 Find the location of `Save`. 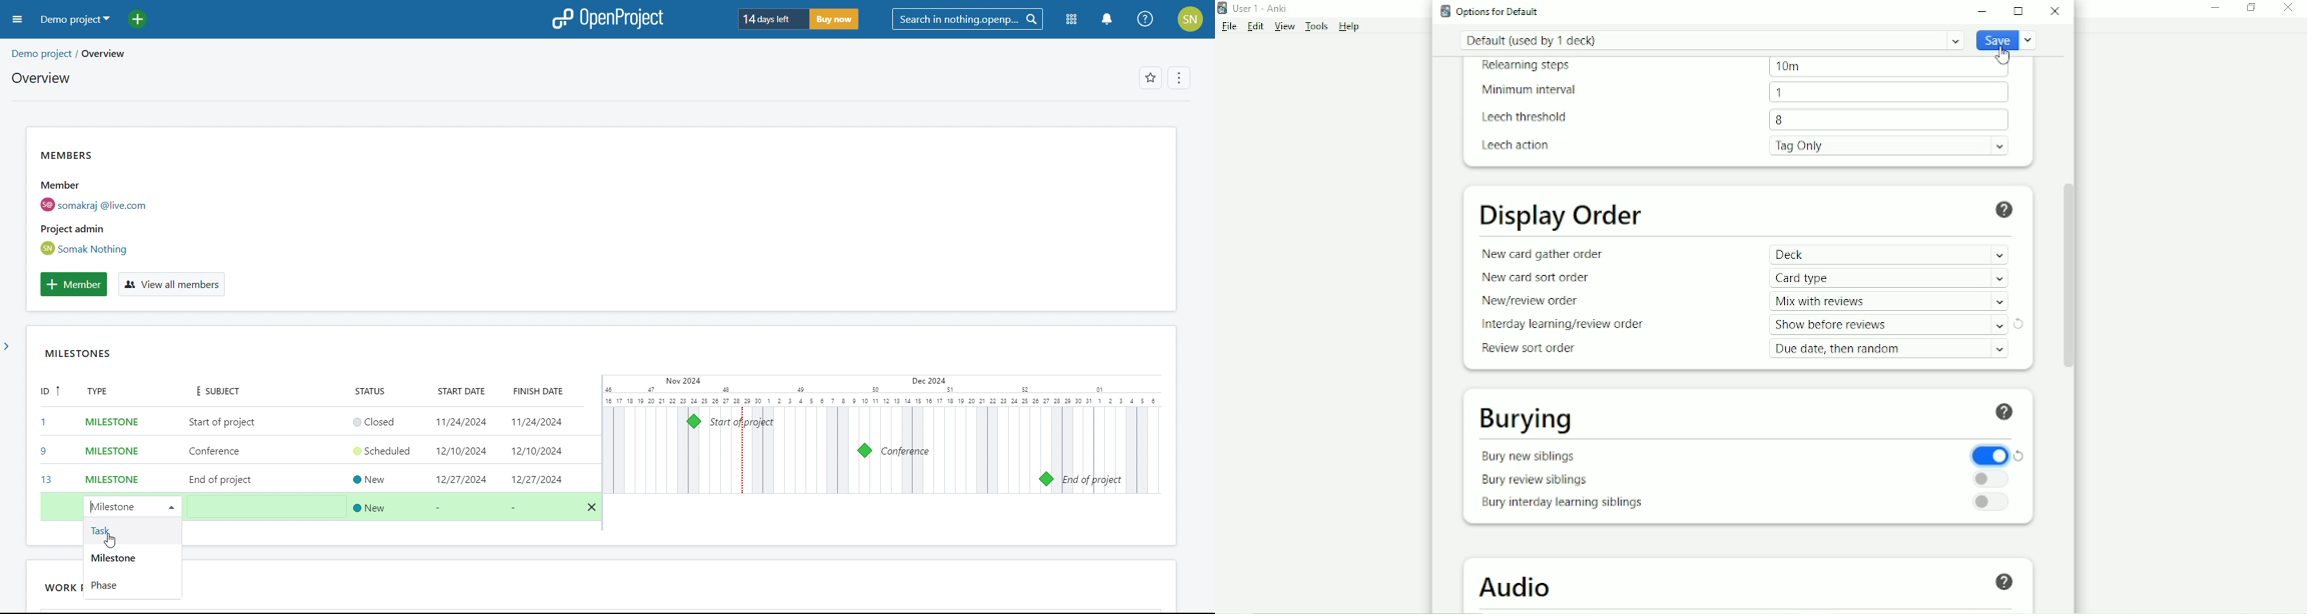

Save is located at coordinates (2007, 41).